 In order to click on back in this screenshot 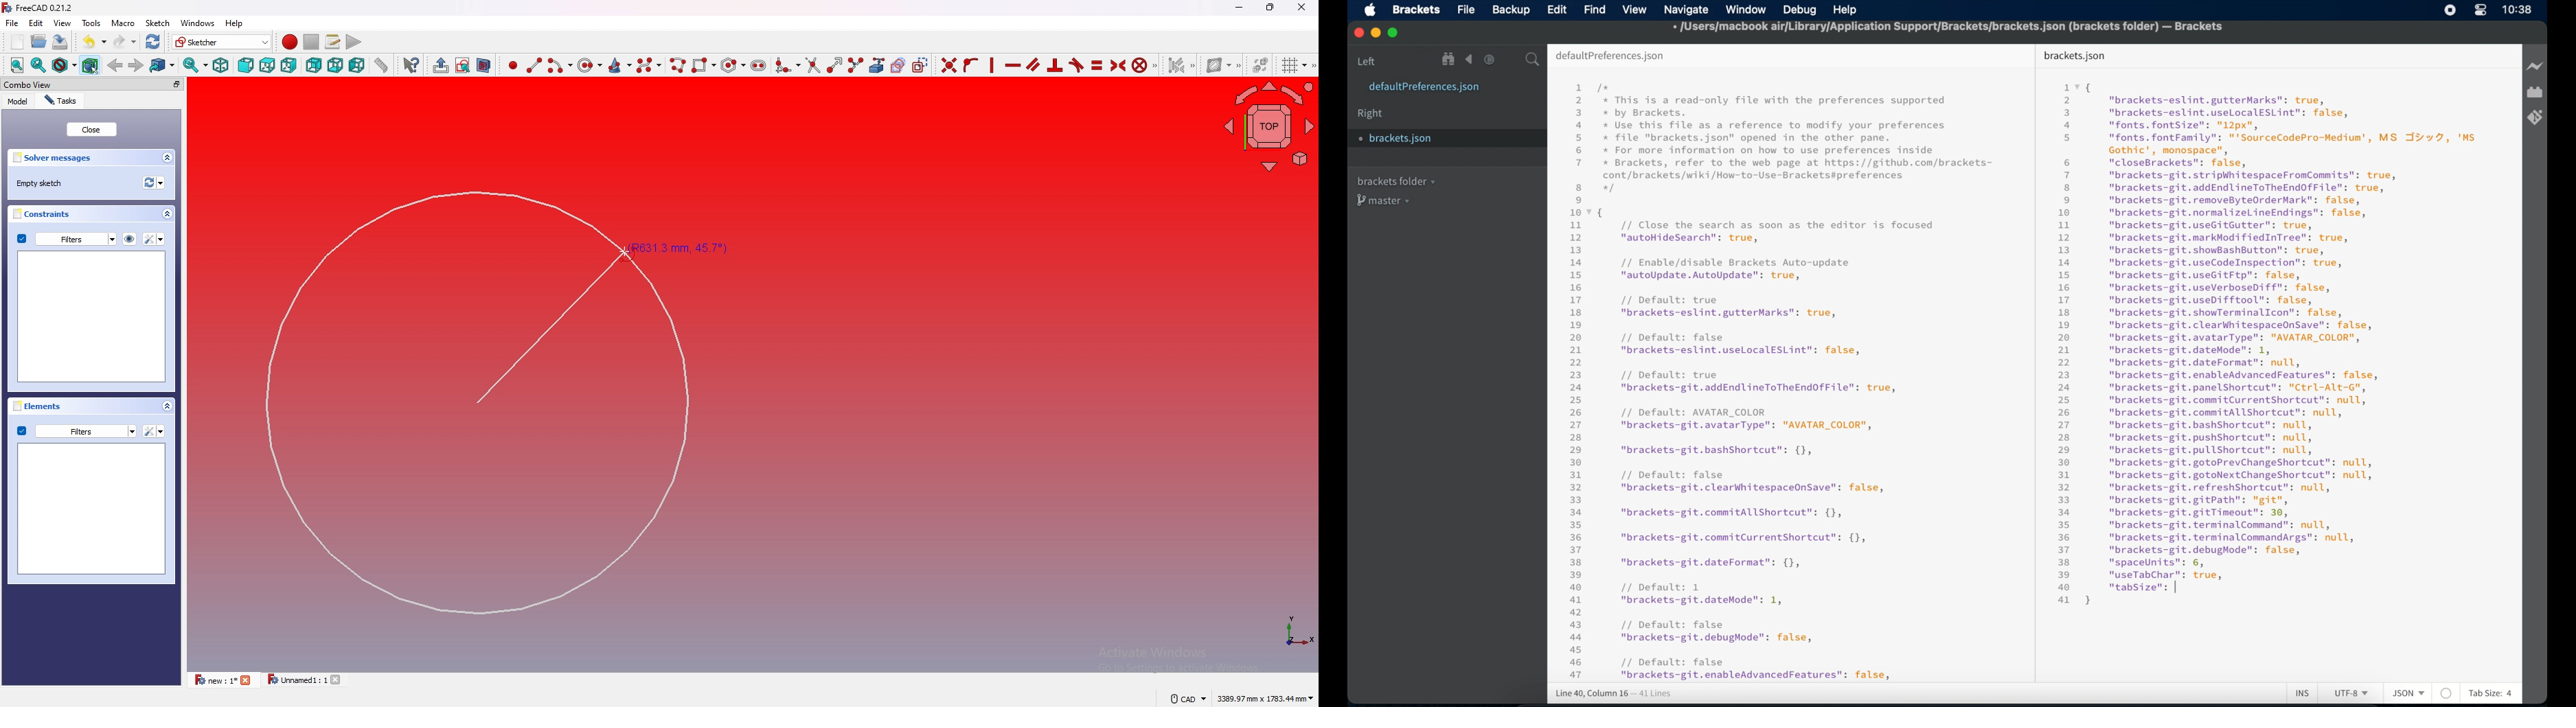, I will do `click(116, 65)`.